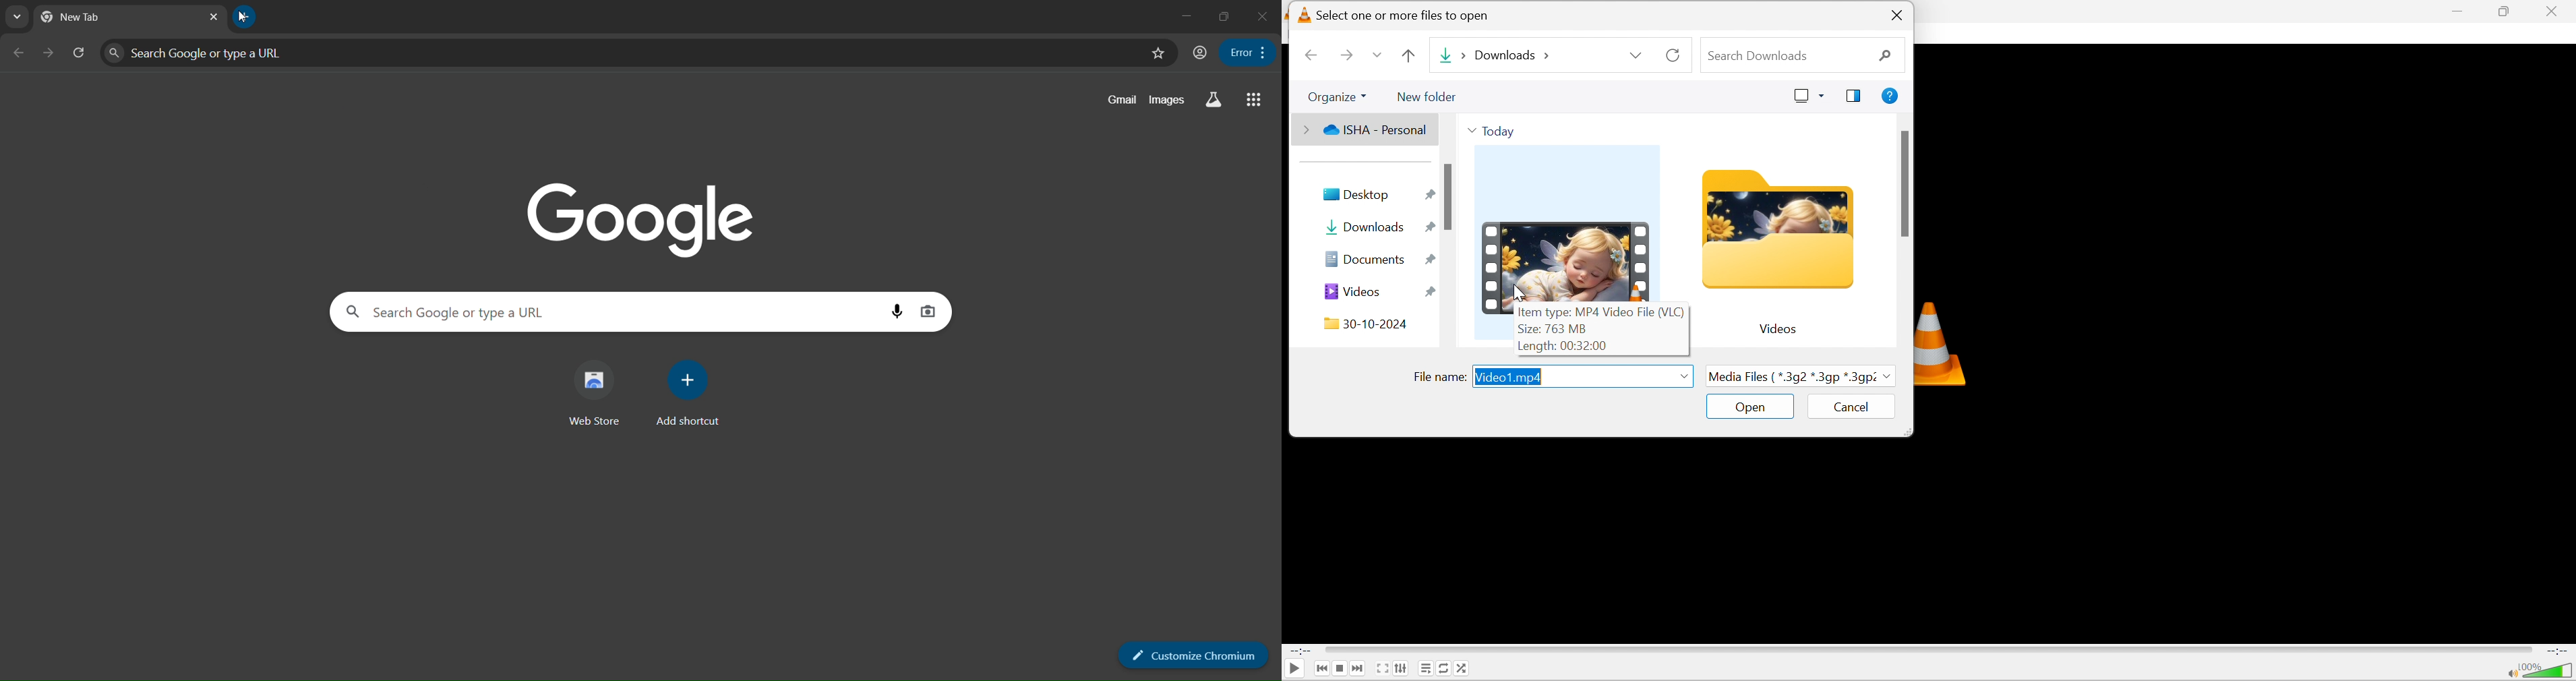 The height and width of the screenshot is (700, 2576). Describe the element at coordinates (1436, 293) in the screenshot. I see `Pin` at that location.